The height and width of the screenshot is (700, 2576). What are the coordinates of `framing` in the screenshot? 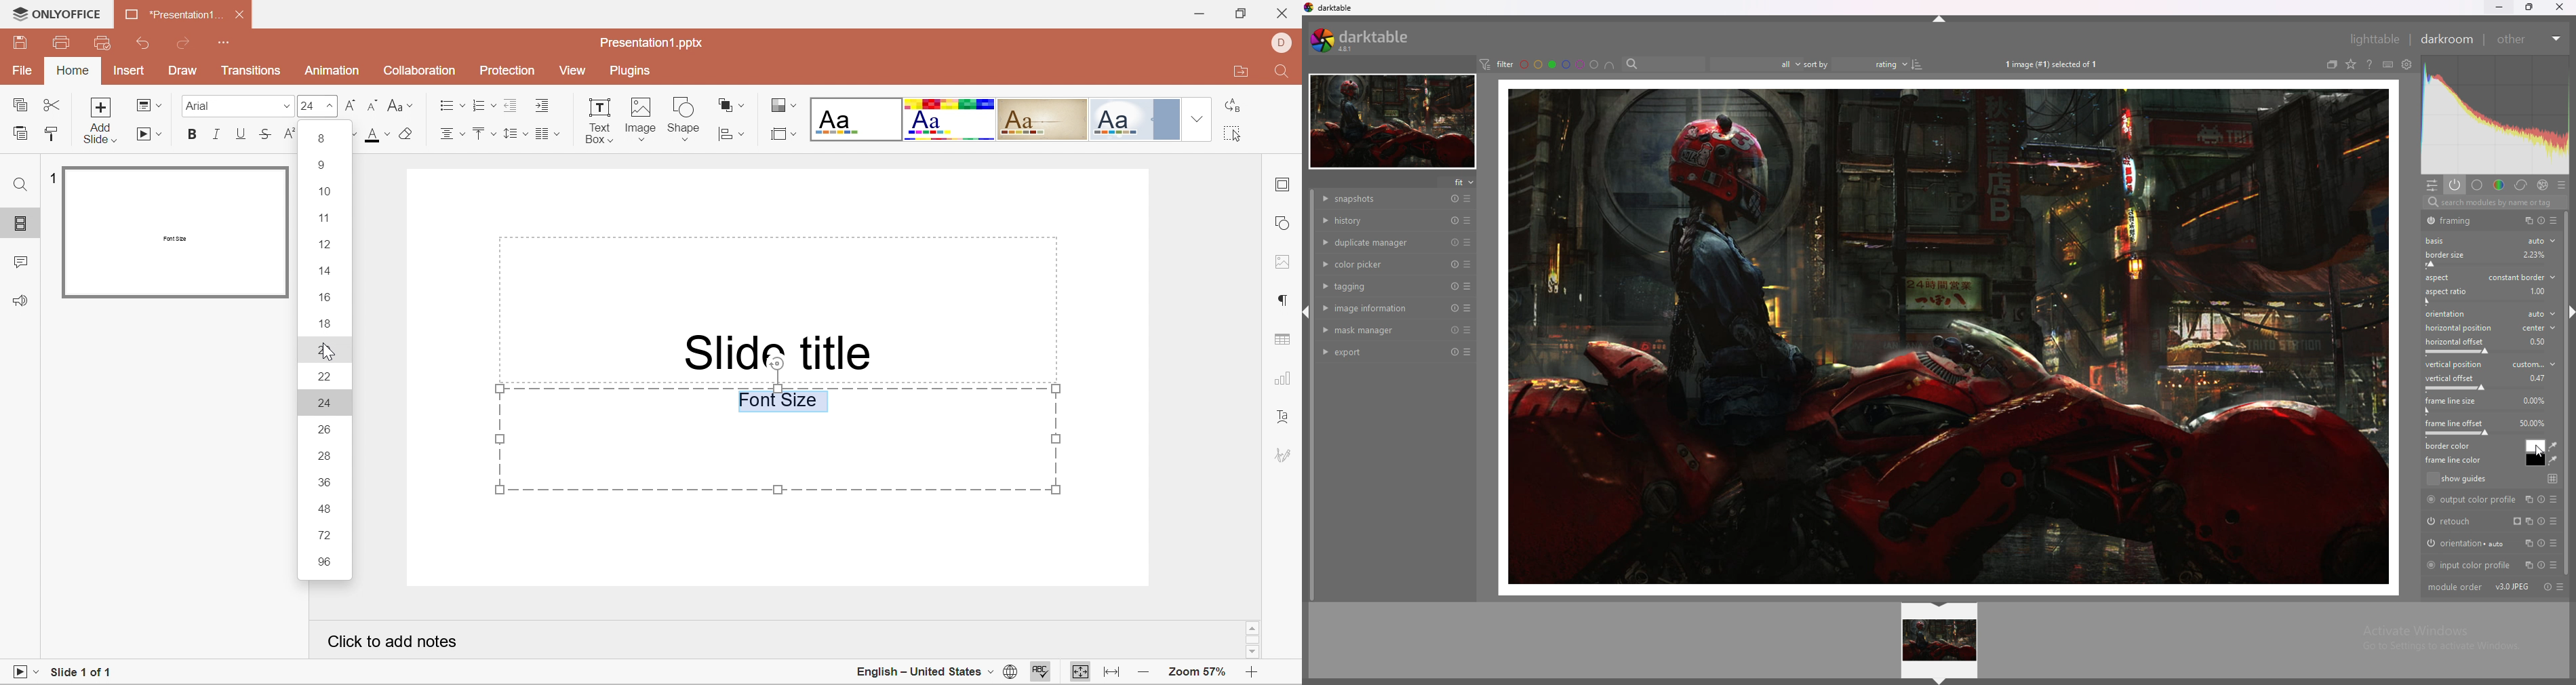 It's located at (2459, 220).